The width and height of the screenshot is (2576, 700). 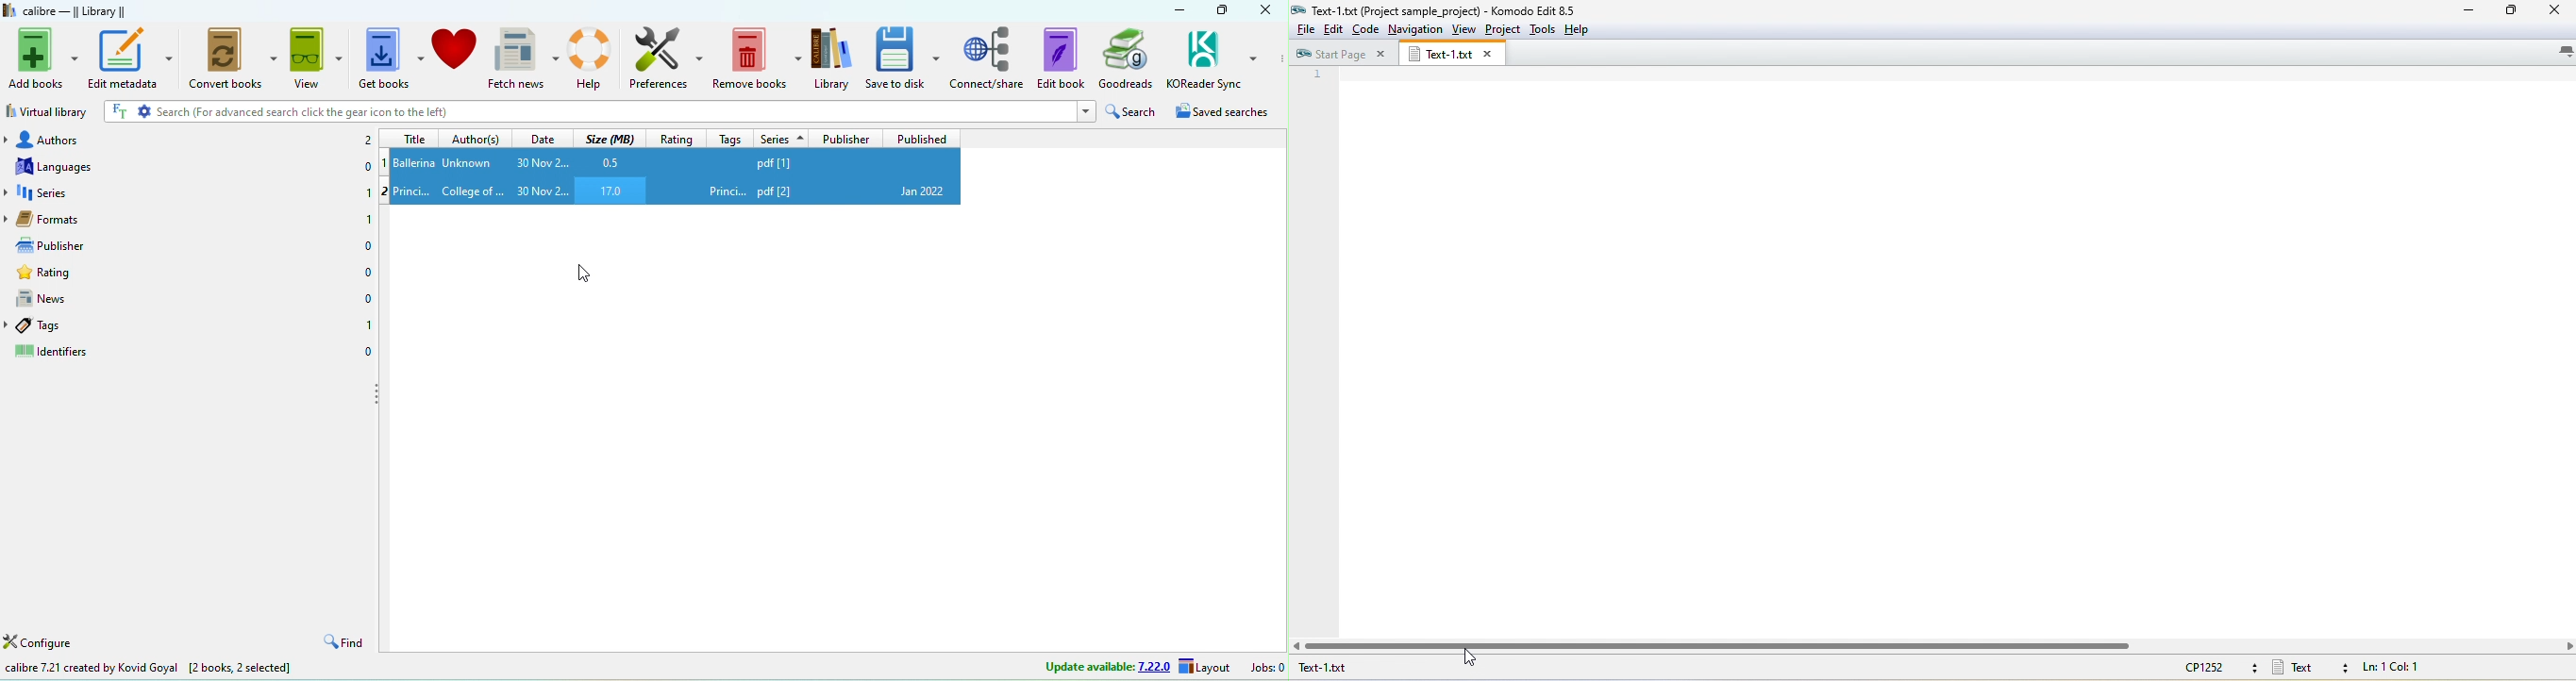 I want to click on maximize, so click(x=1223, y=10).